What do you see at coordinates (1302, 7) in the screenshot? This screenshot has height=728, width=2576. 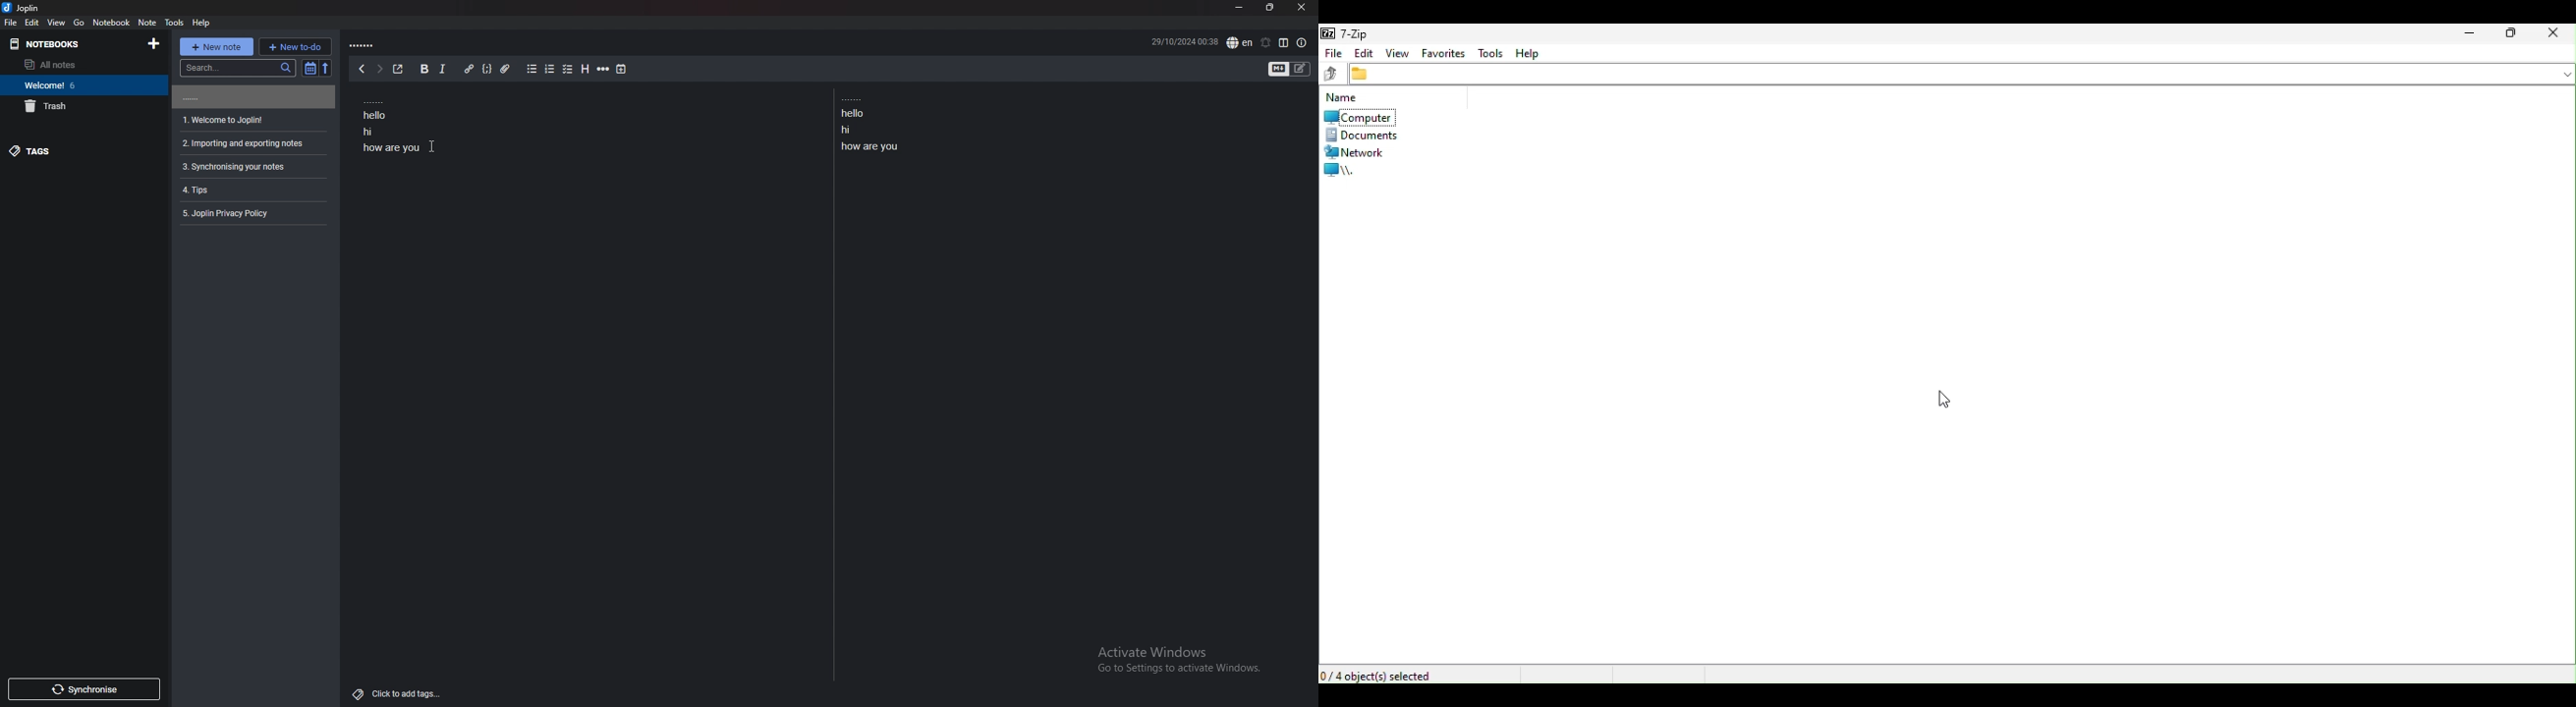 I see `close` at bounding box center [1302, 7].